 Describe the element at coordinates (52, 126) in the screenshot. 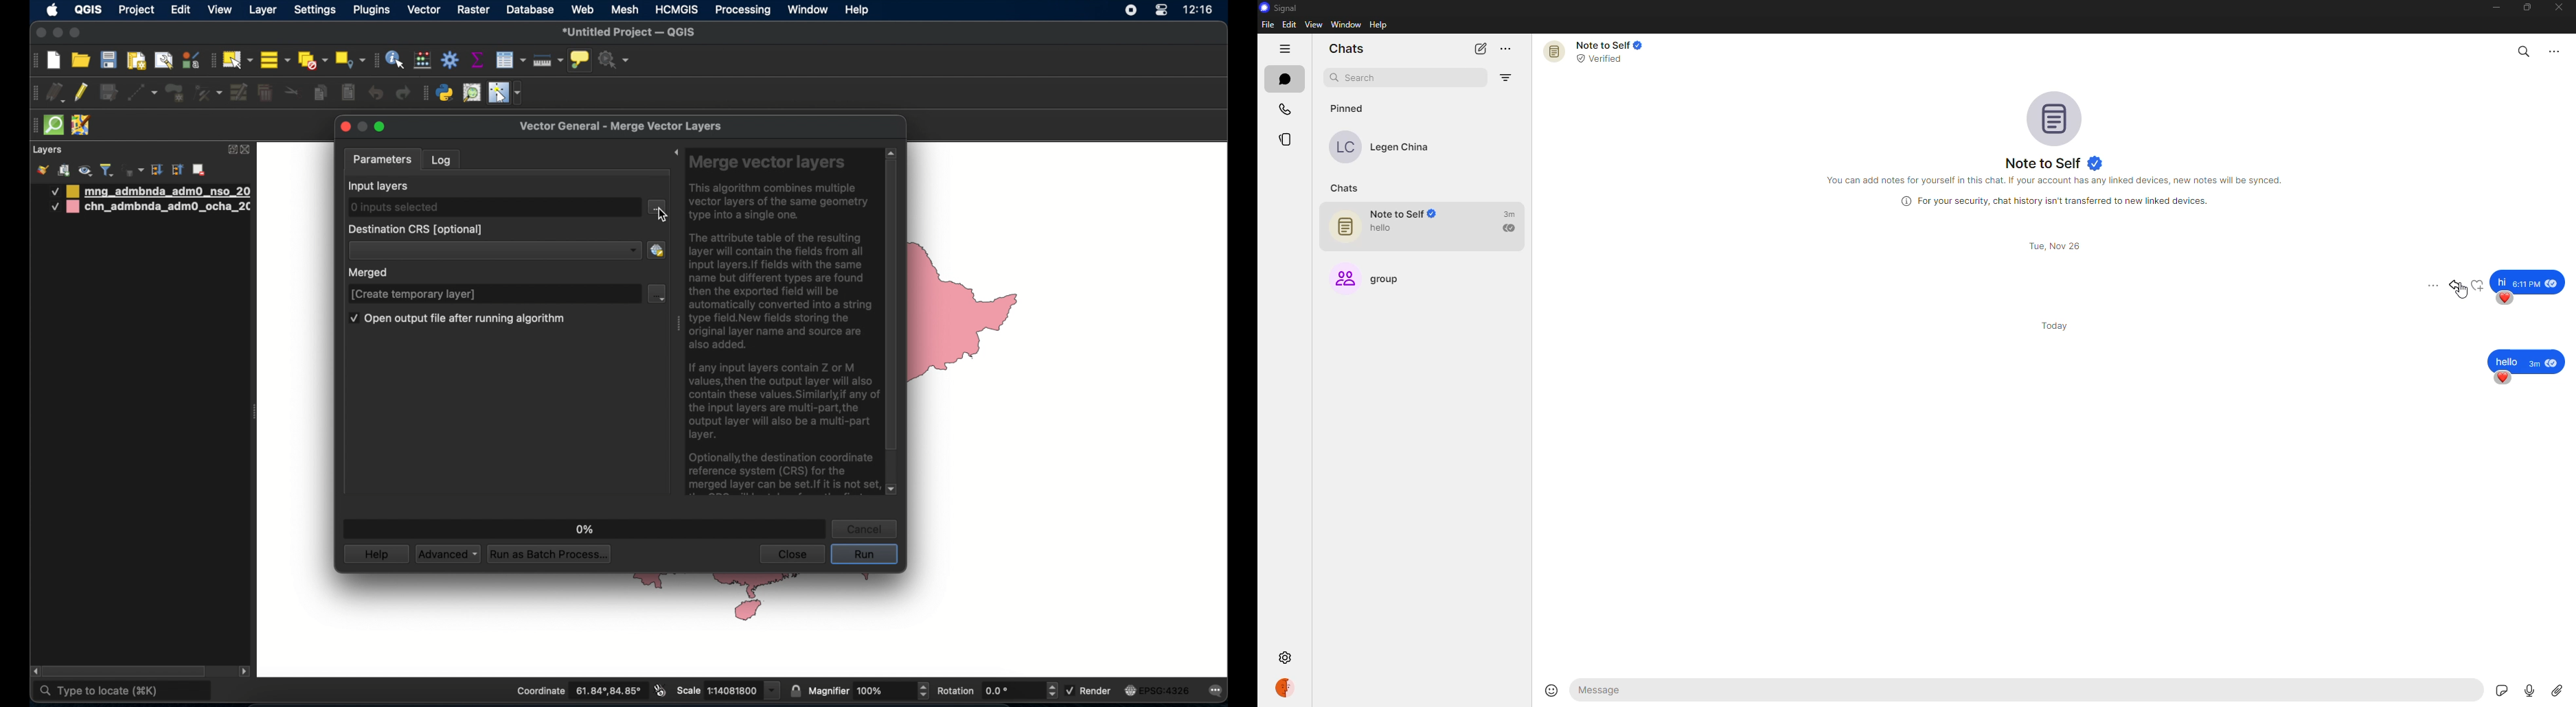

I see `quick som` at that location.